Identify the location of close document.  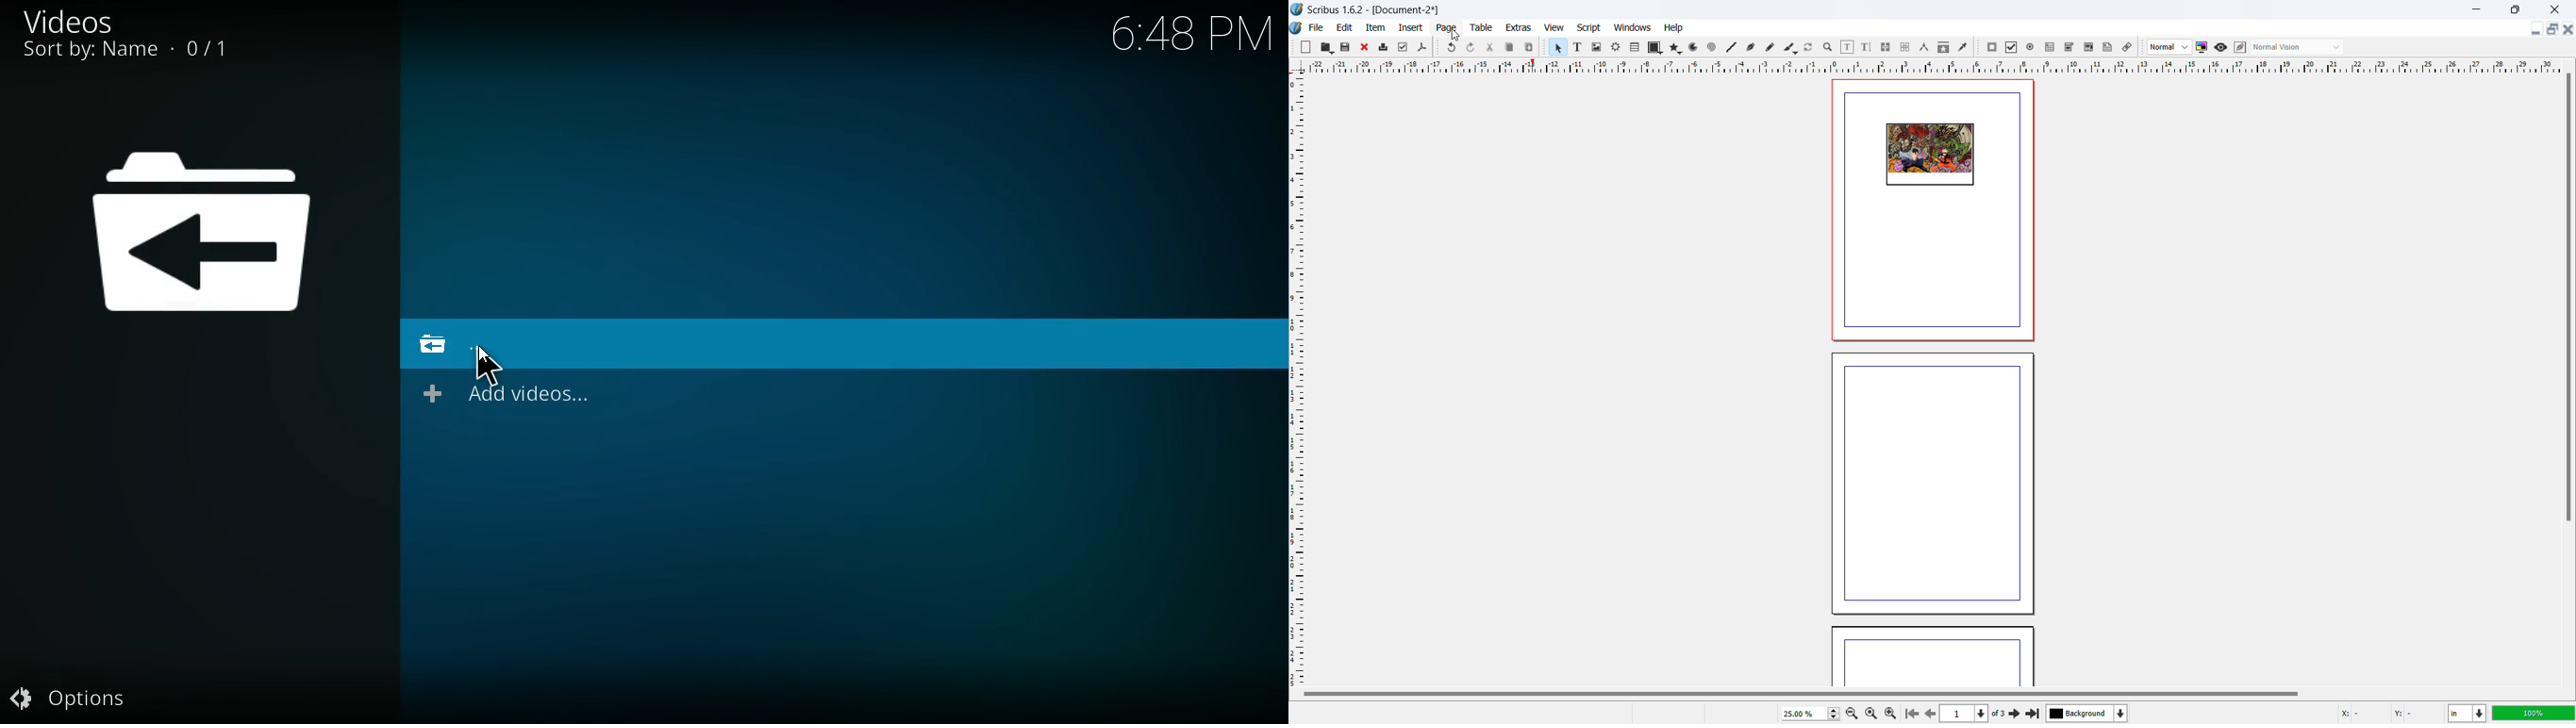
(2568, 29).